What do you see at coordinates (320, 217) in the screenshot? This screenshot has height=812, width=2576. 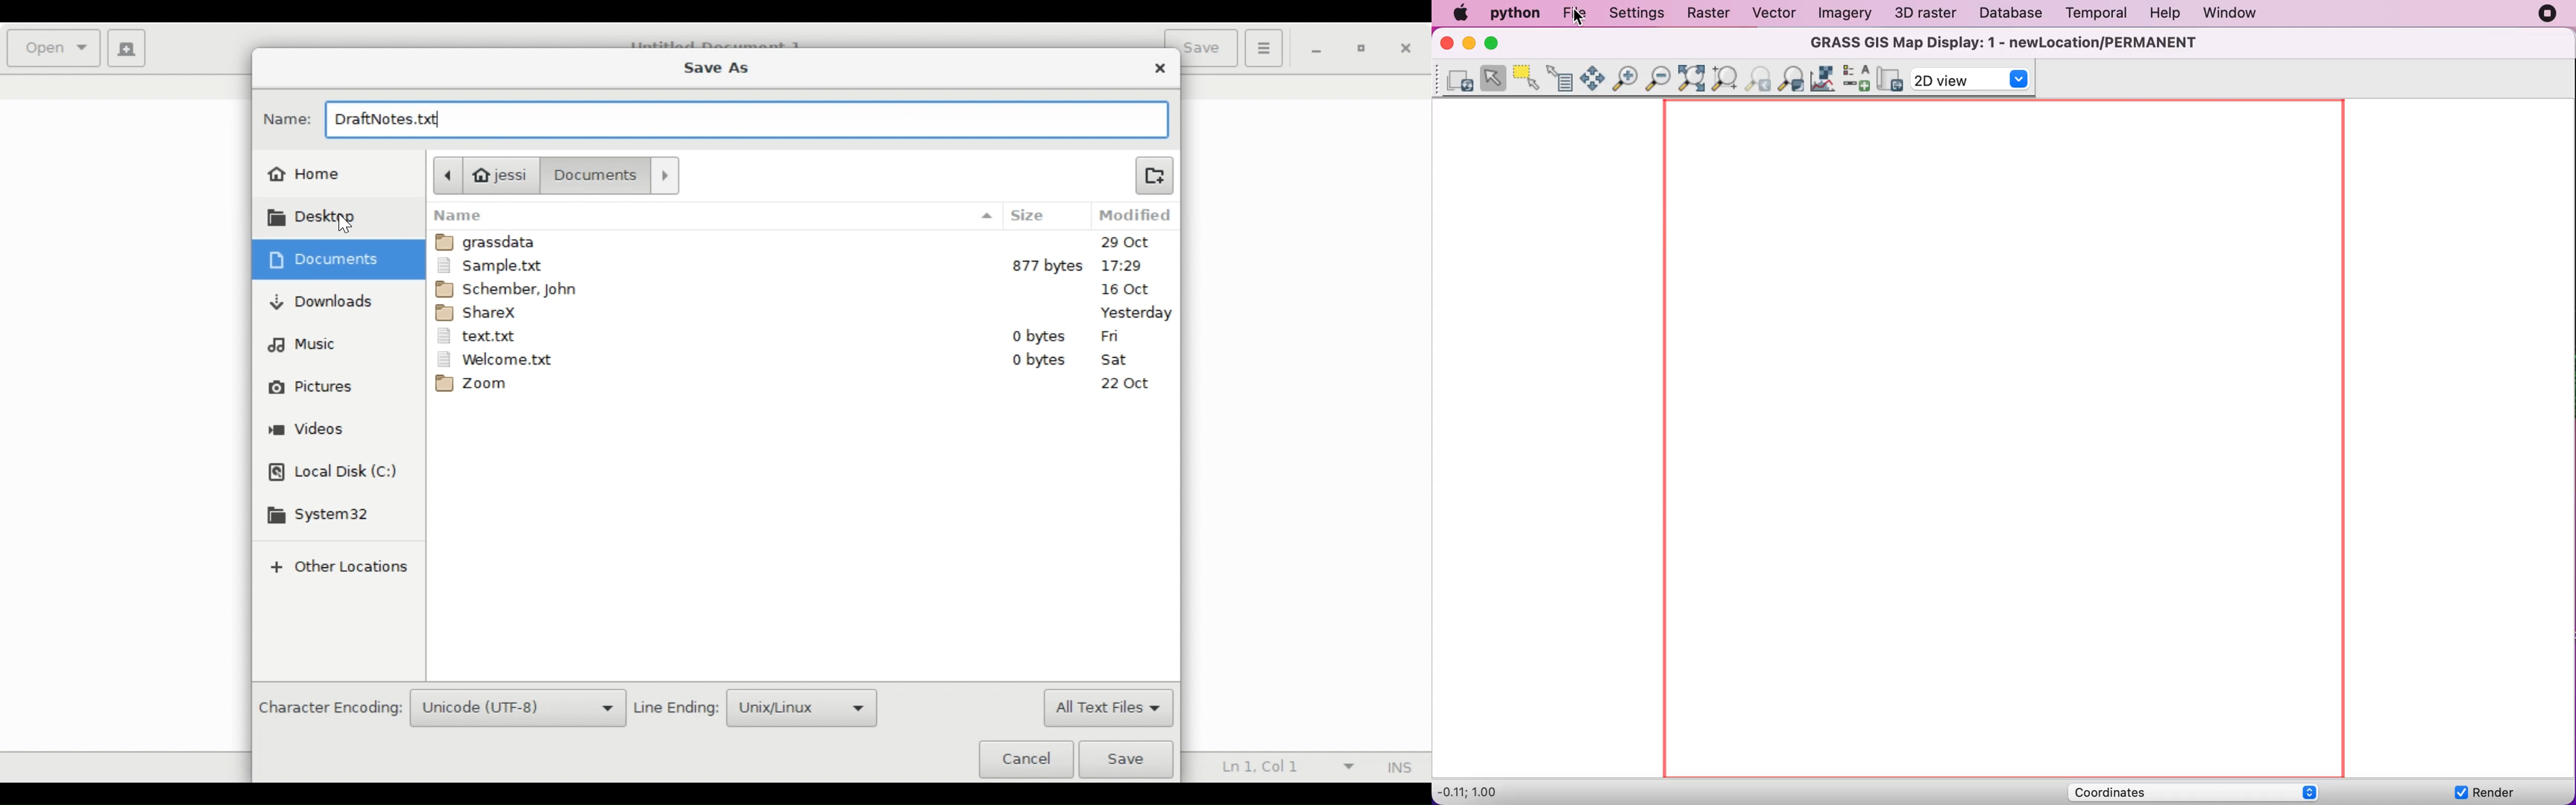 I see `Desktop` at bounding box center [320, 217].